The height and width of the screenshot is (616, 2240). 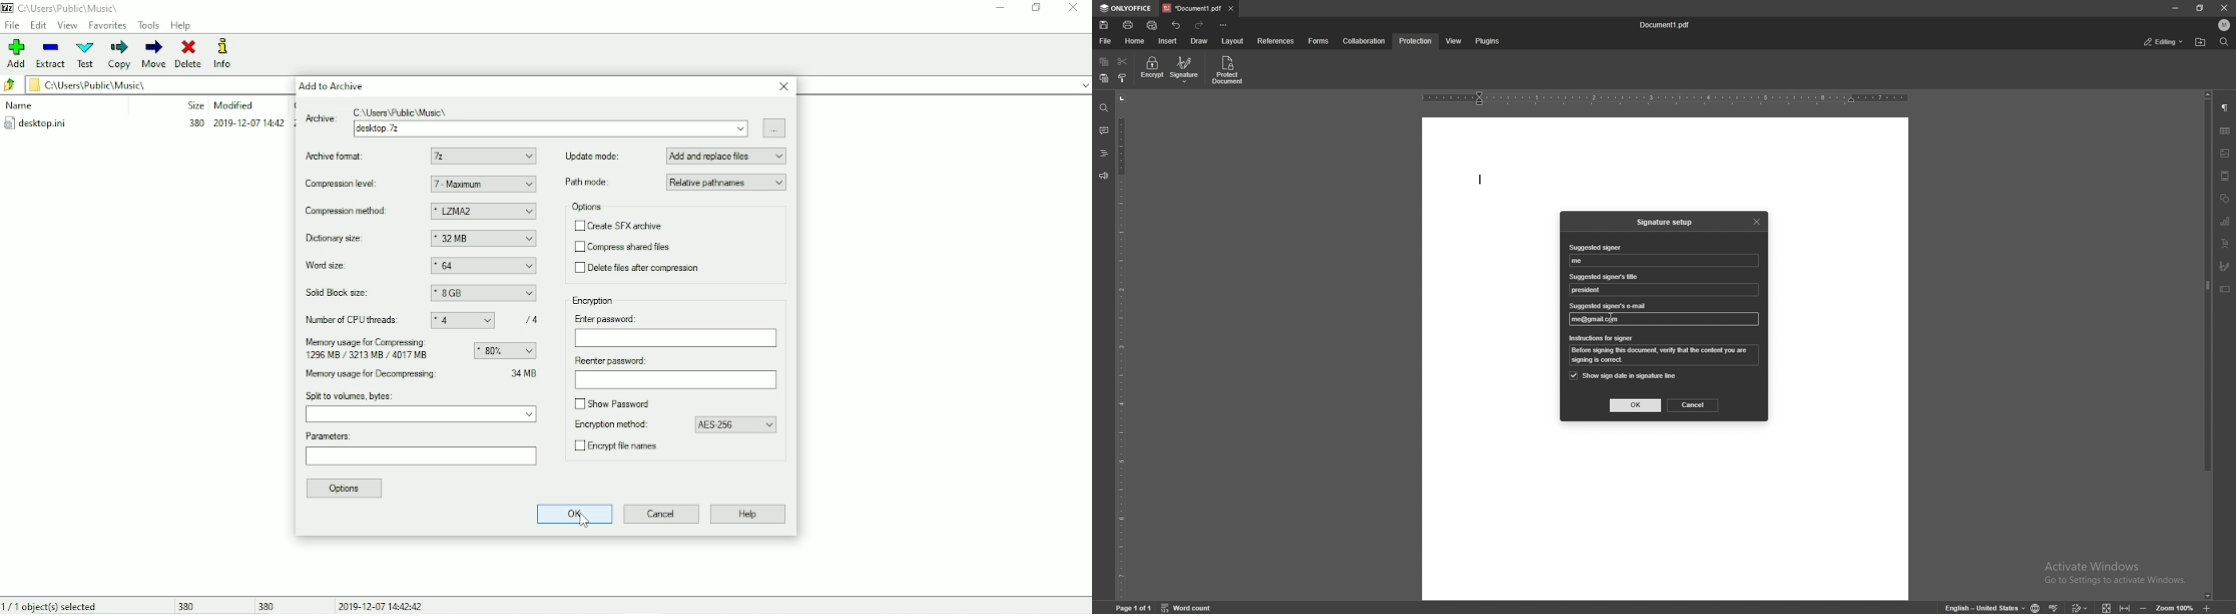 I want to click on paste, so click(x=1103, y=79).